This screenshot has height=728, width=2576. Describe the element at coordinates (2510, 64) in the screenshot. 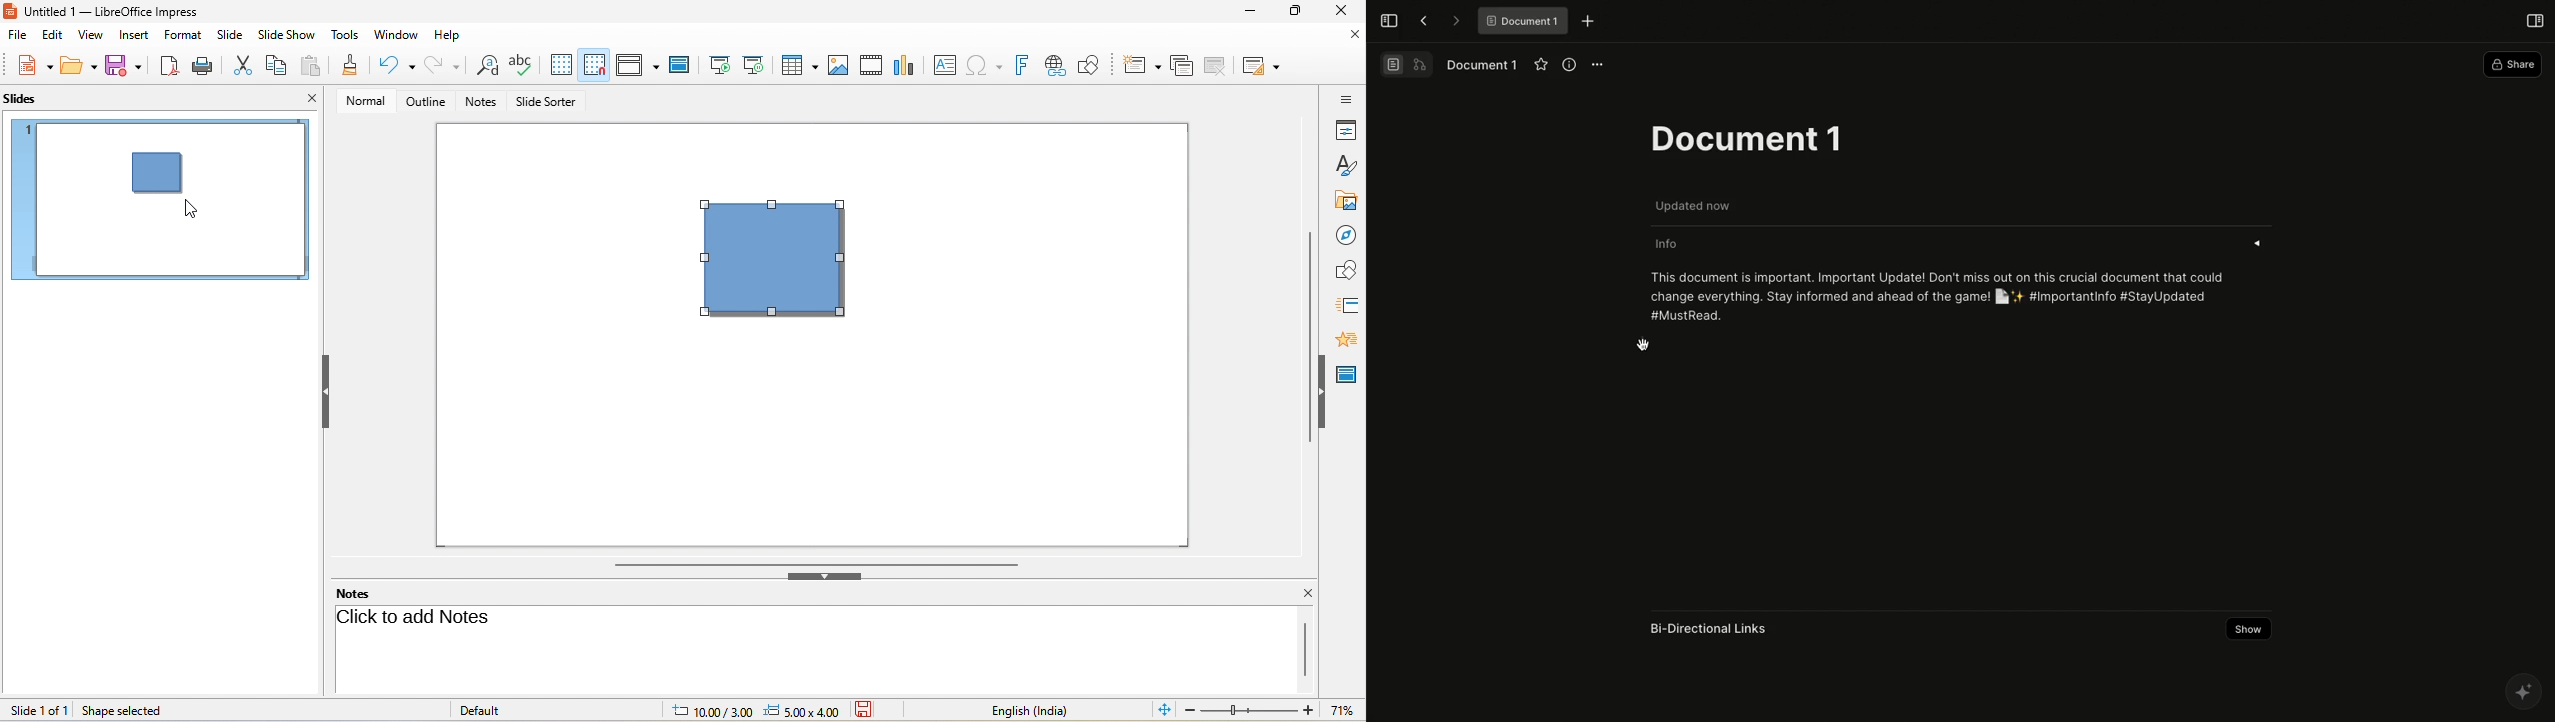

I see `Share` at that location.